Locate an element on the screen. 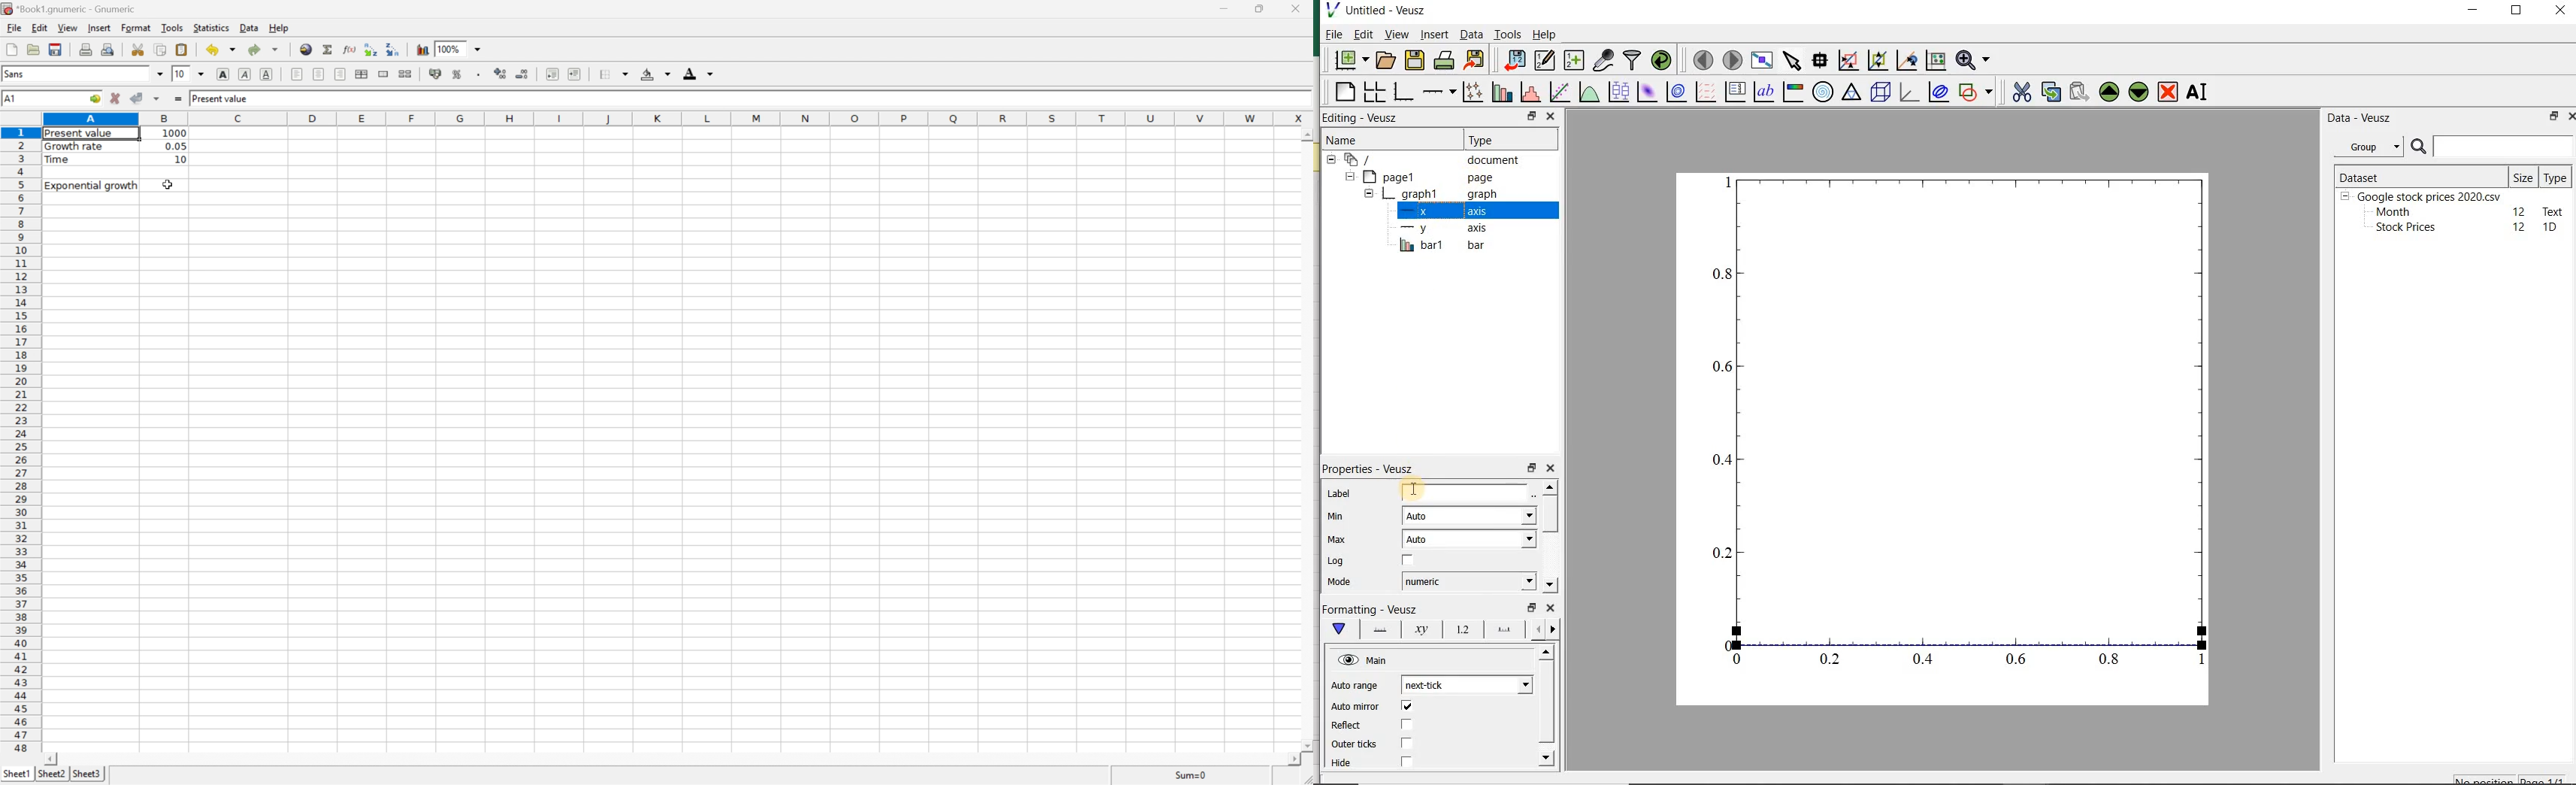 The width and height of the screenshot is (2576, 812). Label is located at coordinates (1341, 495).